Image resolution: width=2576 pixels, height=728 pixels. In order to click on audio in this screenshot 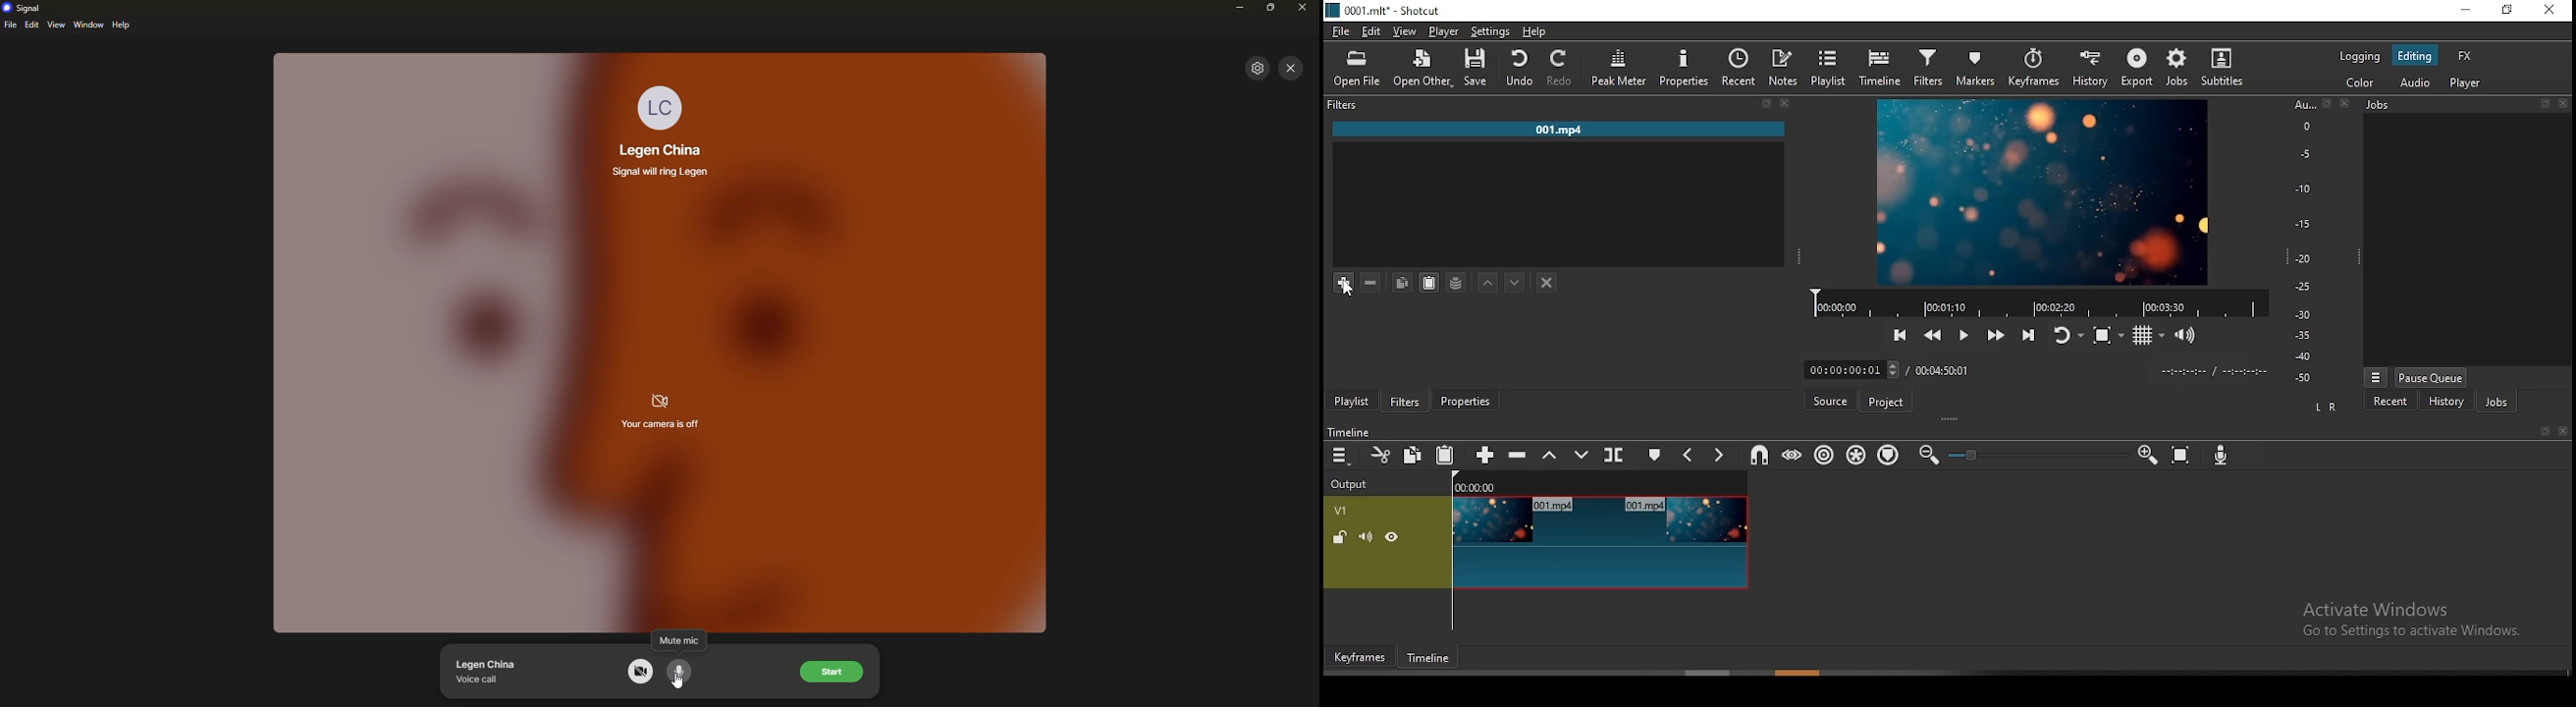, I will do `click(2411, 81)`.